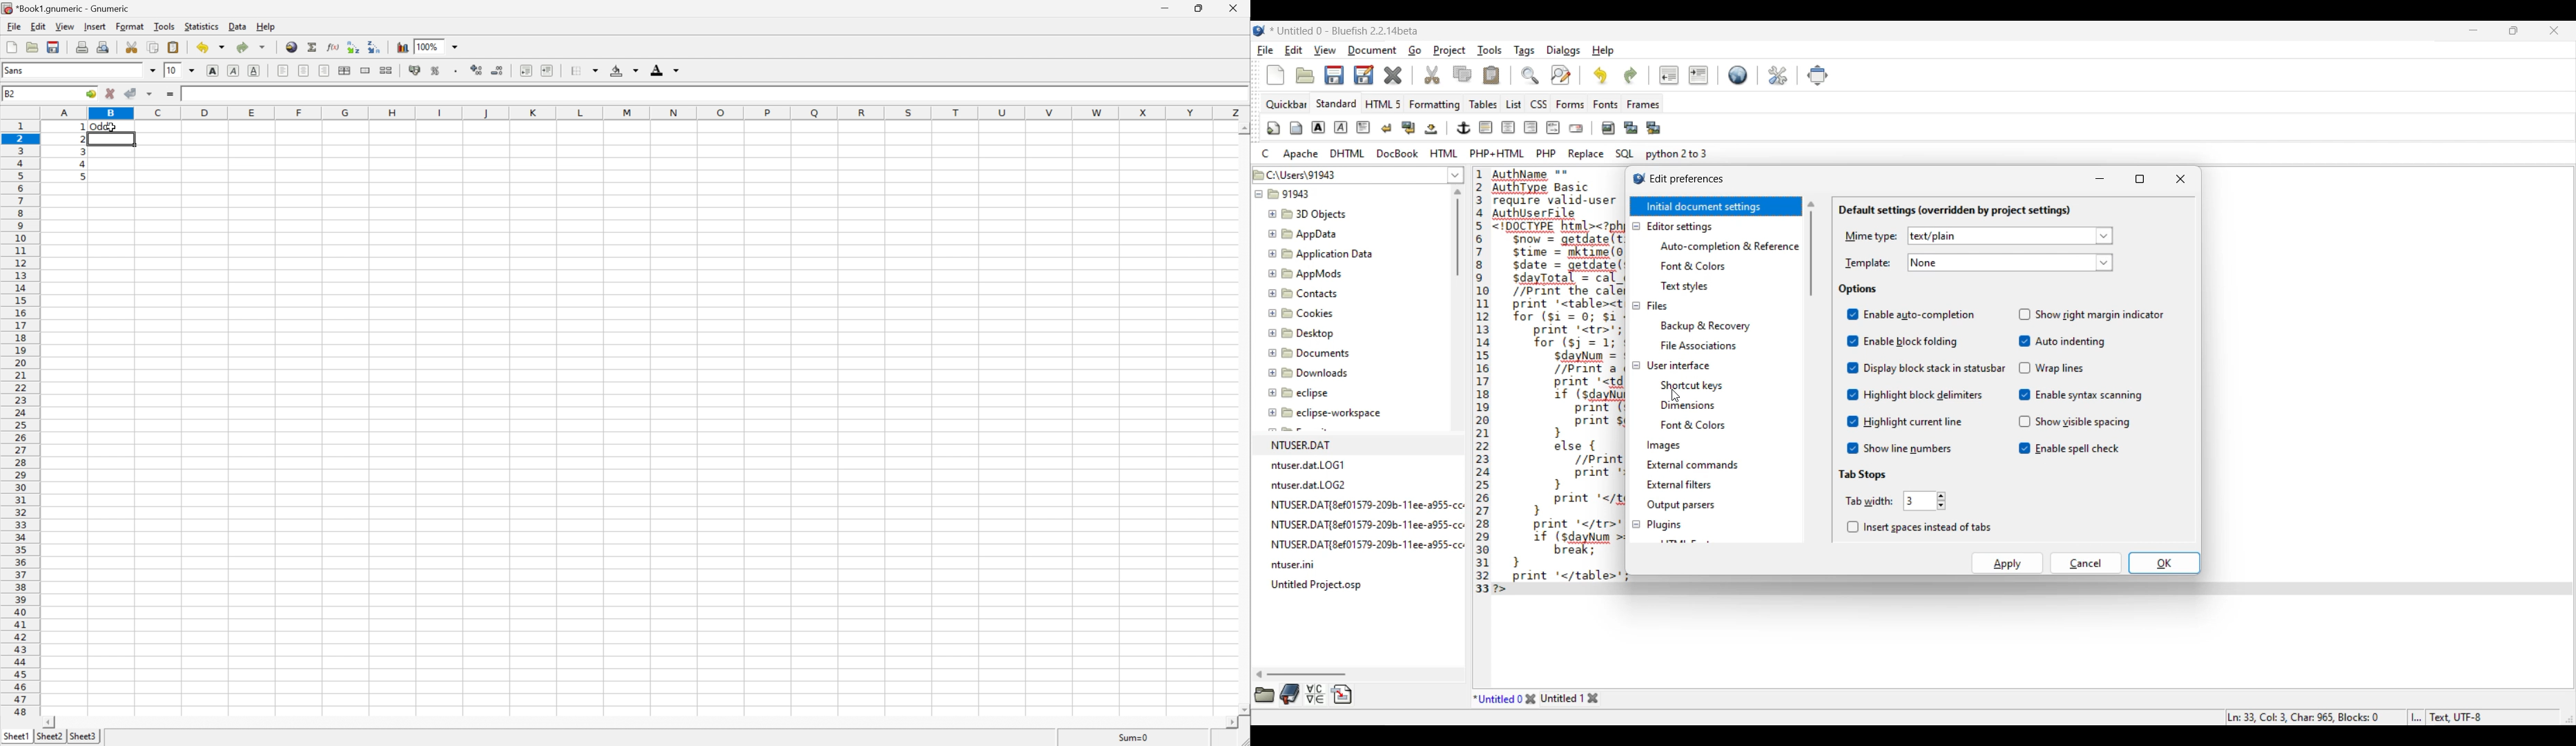  I want to click on Restore Down, so click(1201, 6).